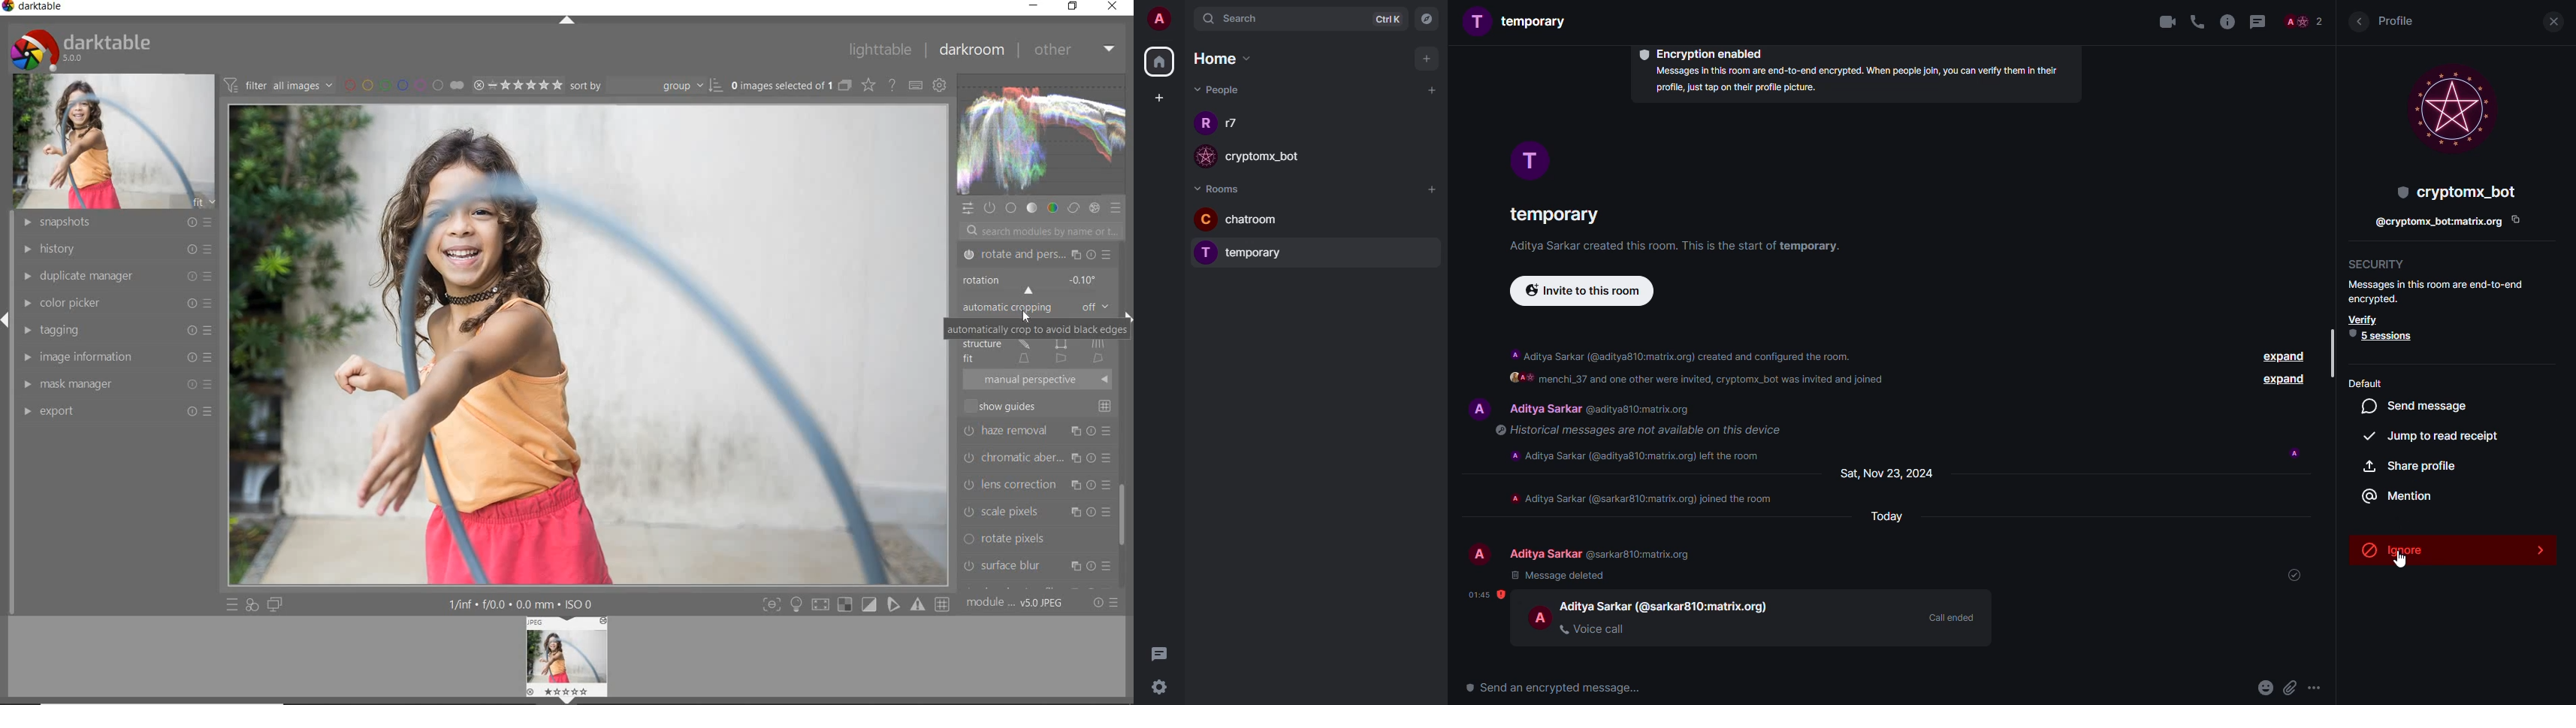 The image size is (2576, 728). I want to click on invite to this room, so click(1585, 292).